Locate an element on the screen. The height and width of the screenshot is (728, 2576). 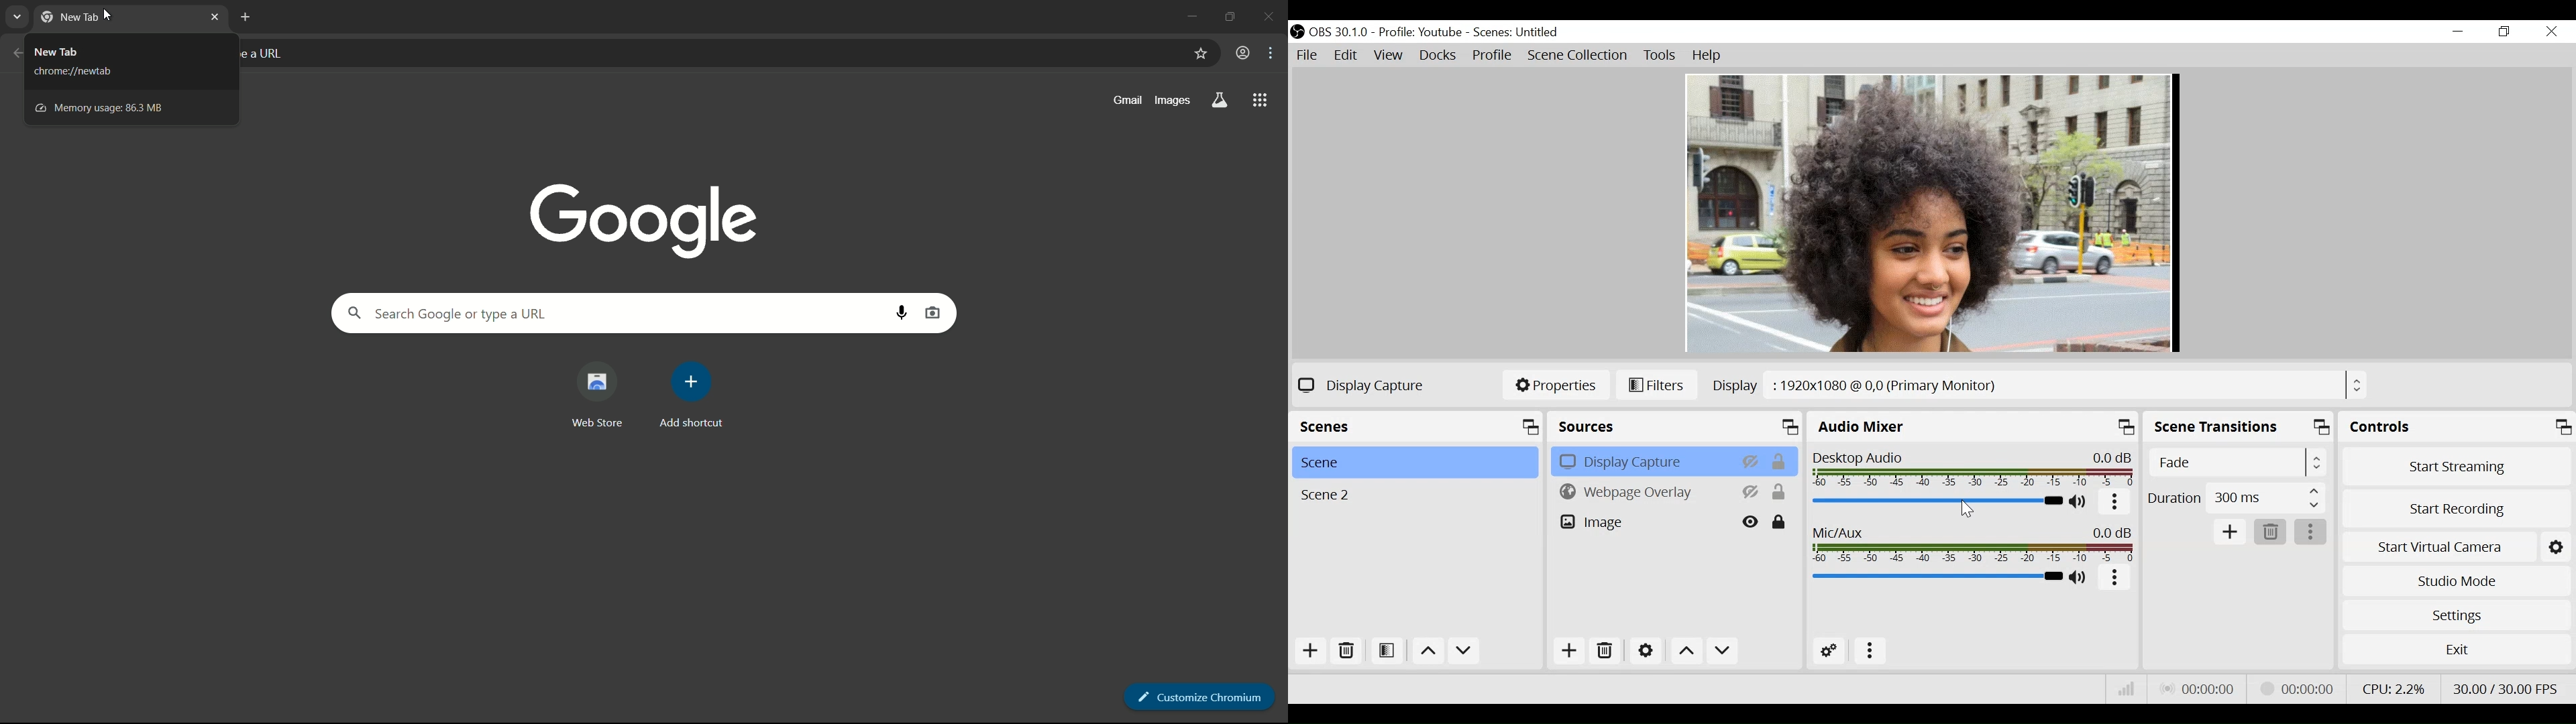
hide/display is located at coordinates (1752, 523).